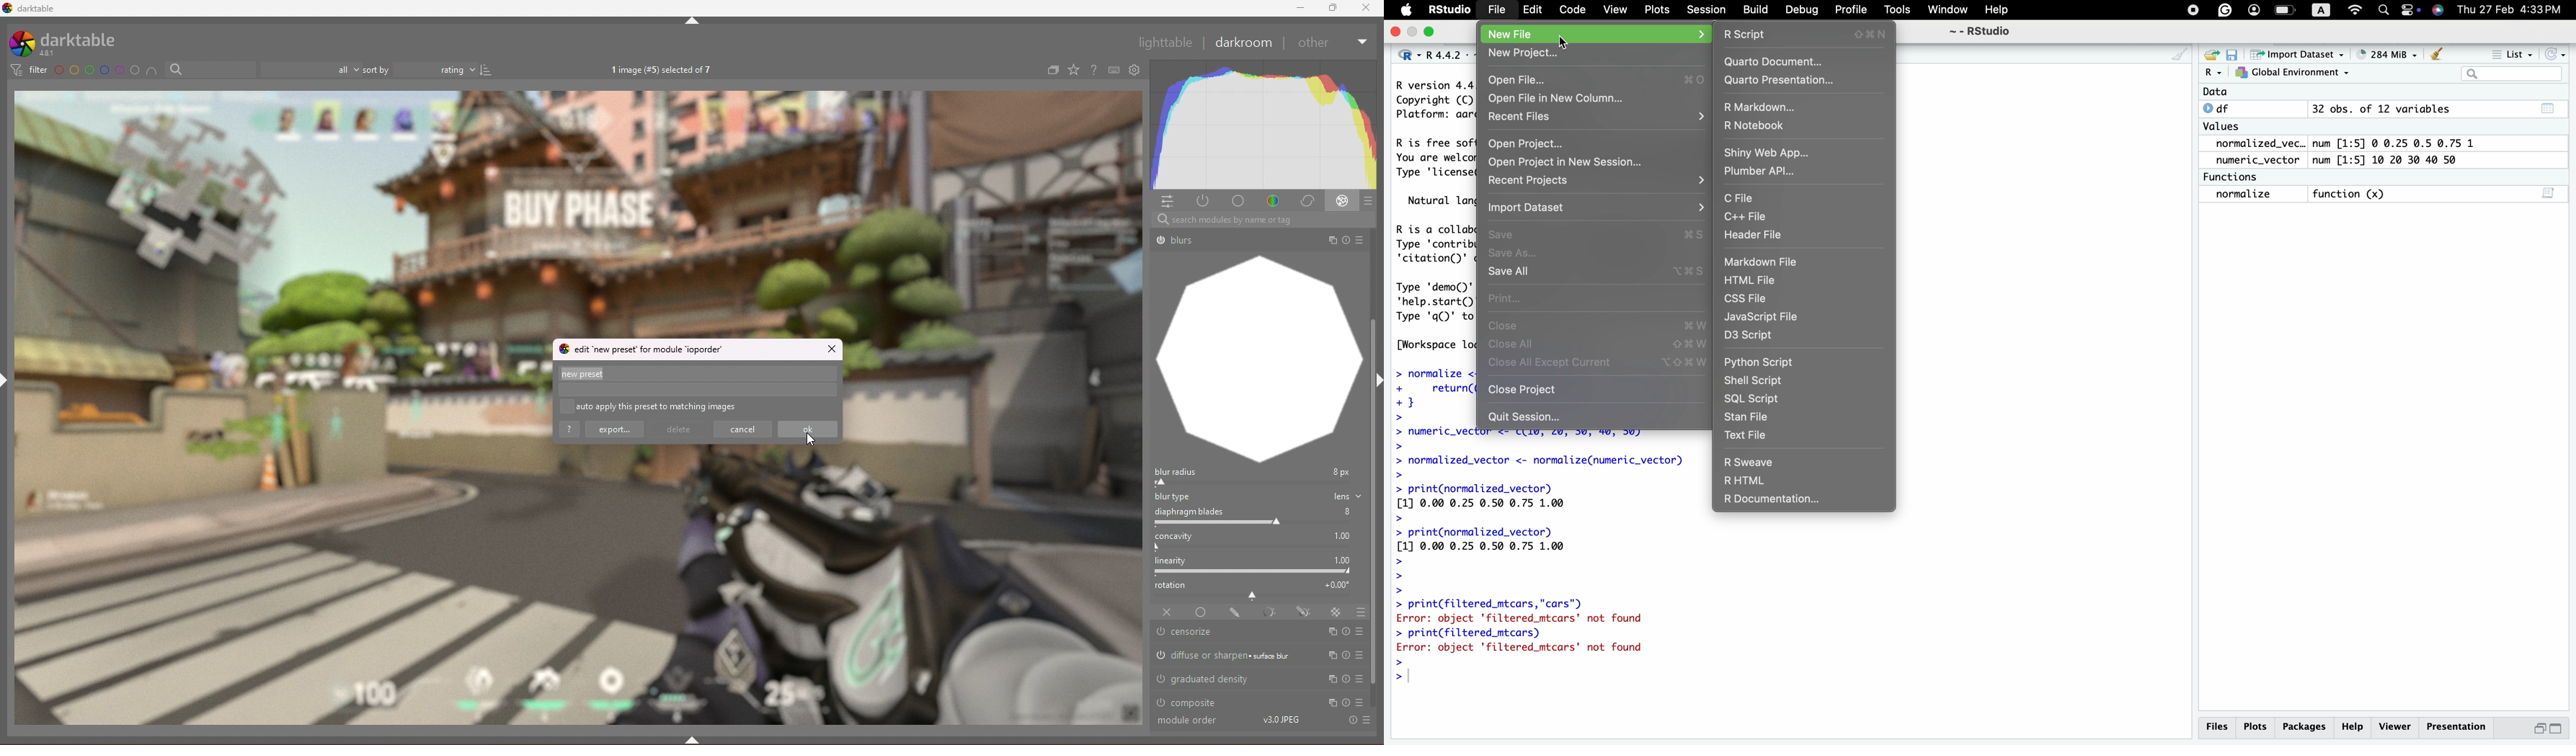 The image size is (2576, 756). What do you see at coordinates (1352, 721) in the screenshot?
I see `` at bounding box center [1352, 721].